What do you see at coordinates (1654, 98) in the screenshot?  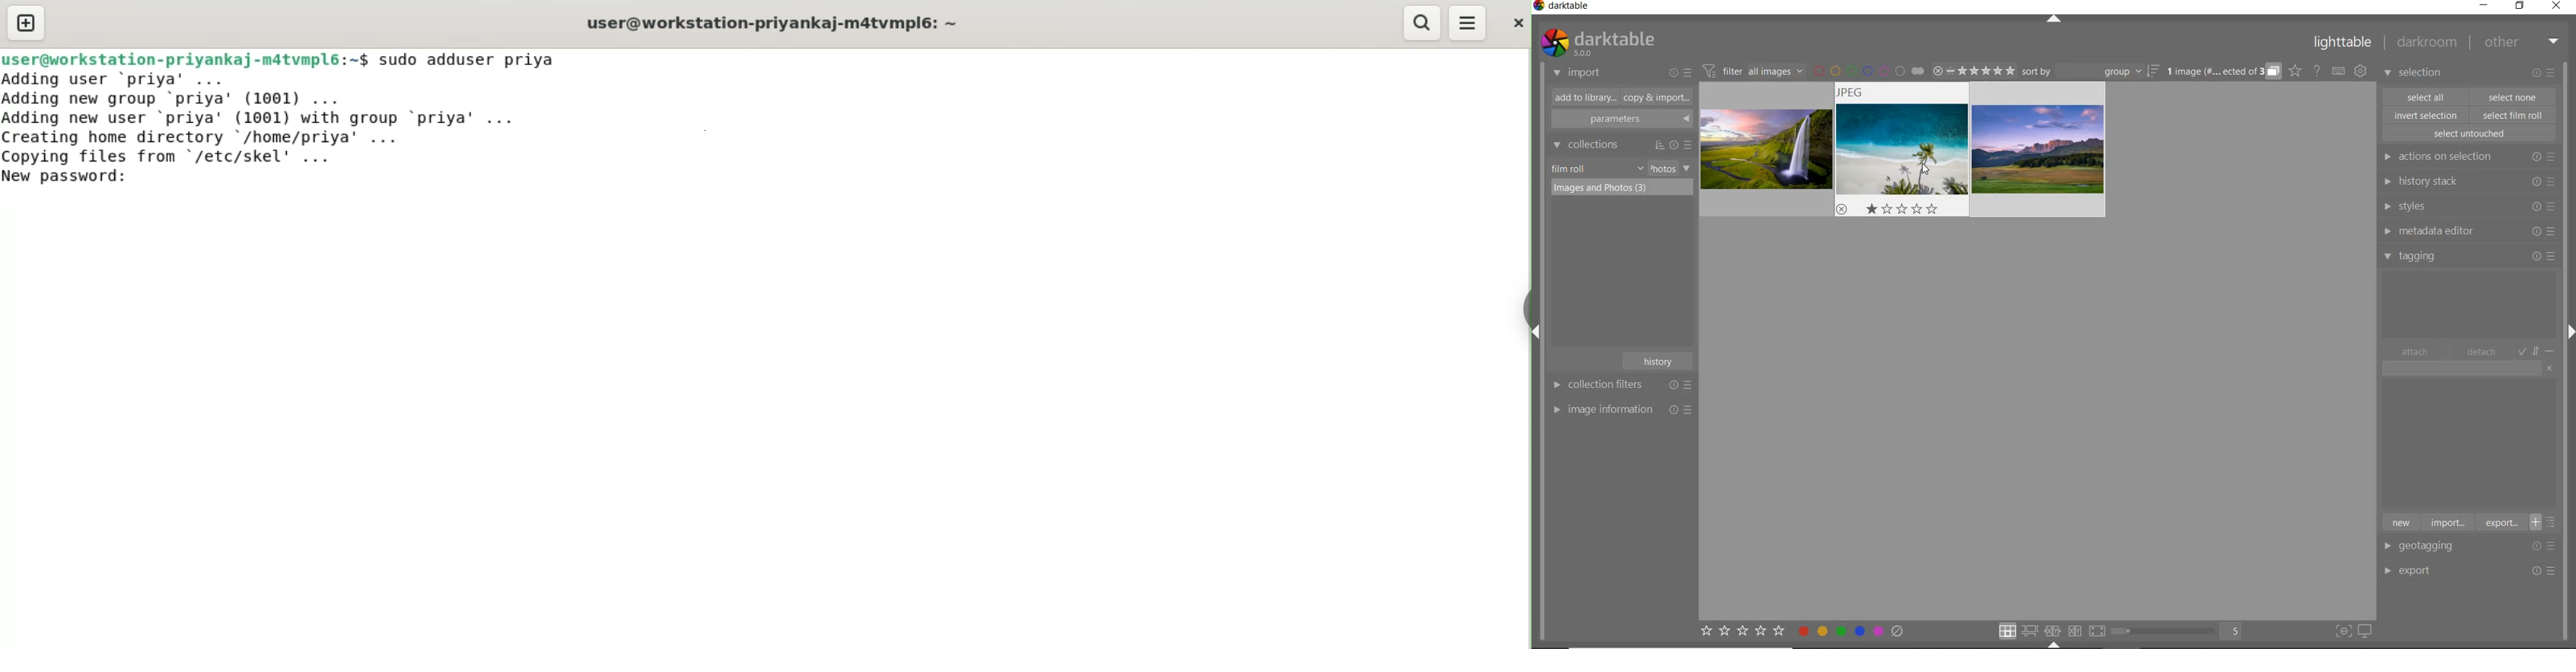 I see `copy & import` at bounding box center [1654, 98].